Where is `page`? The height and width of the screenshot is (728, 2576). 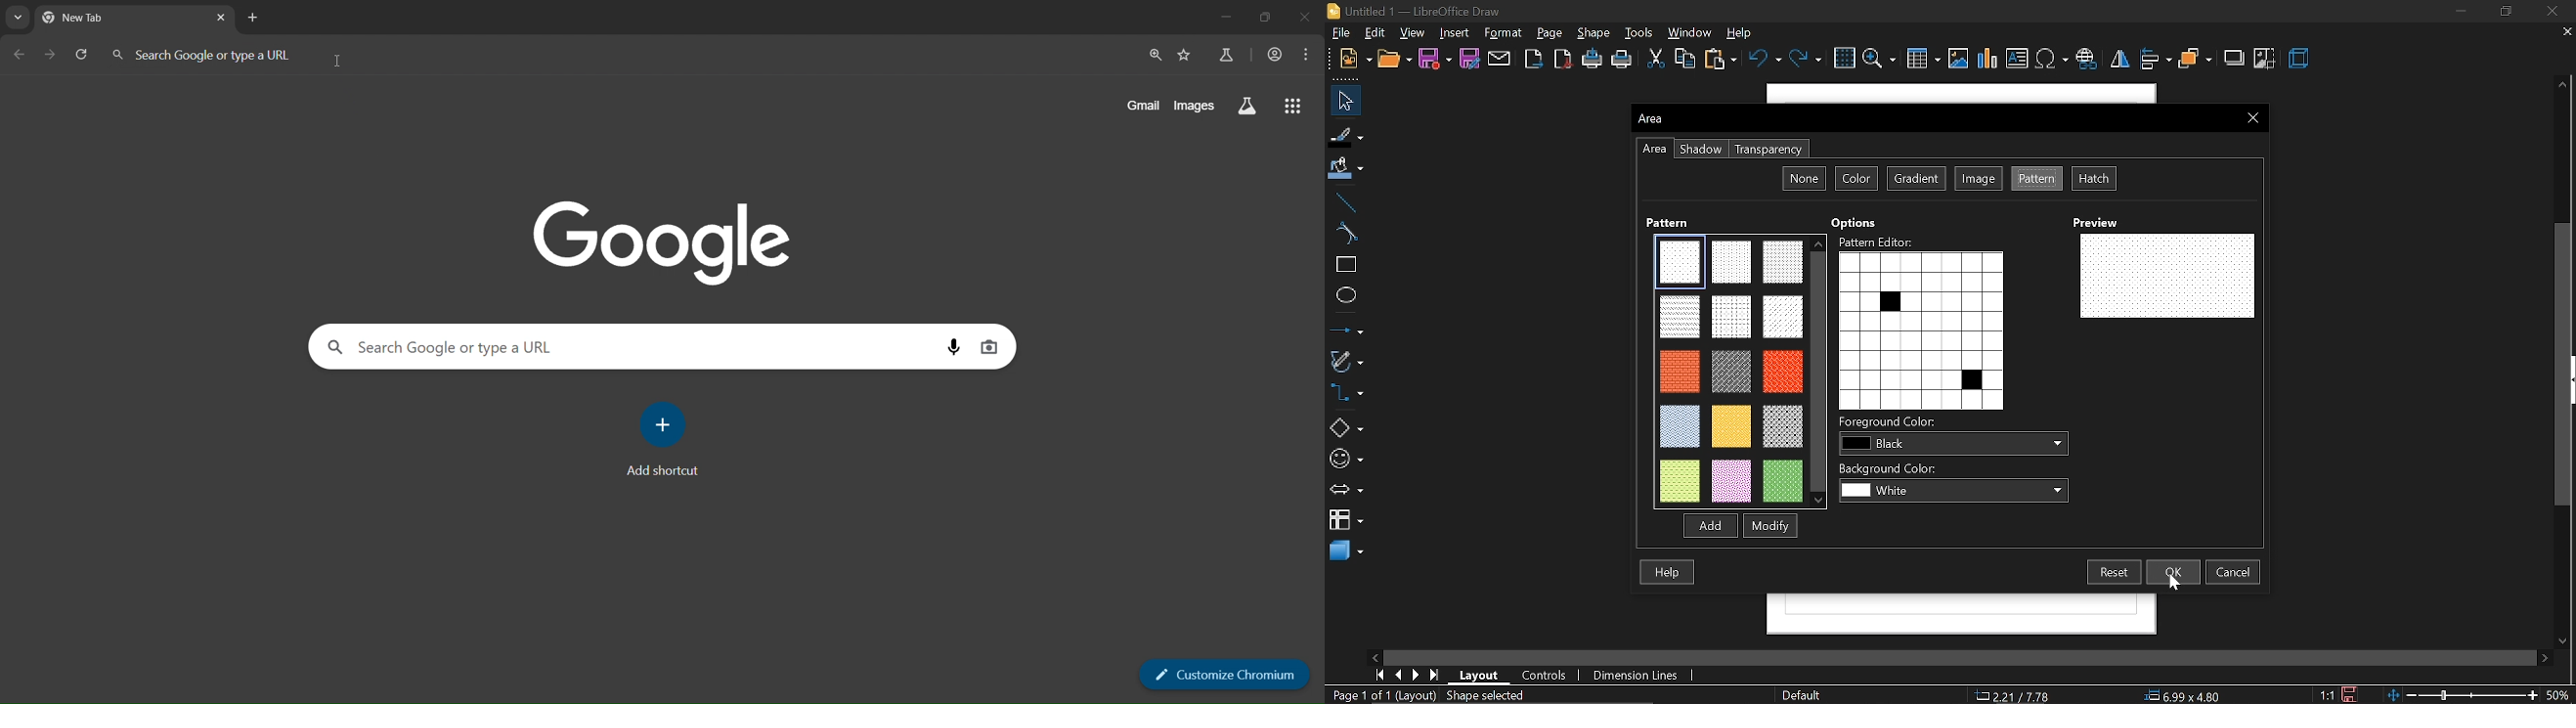 page is located at coordinates (1553, 32).